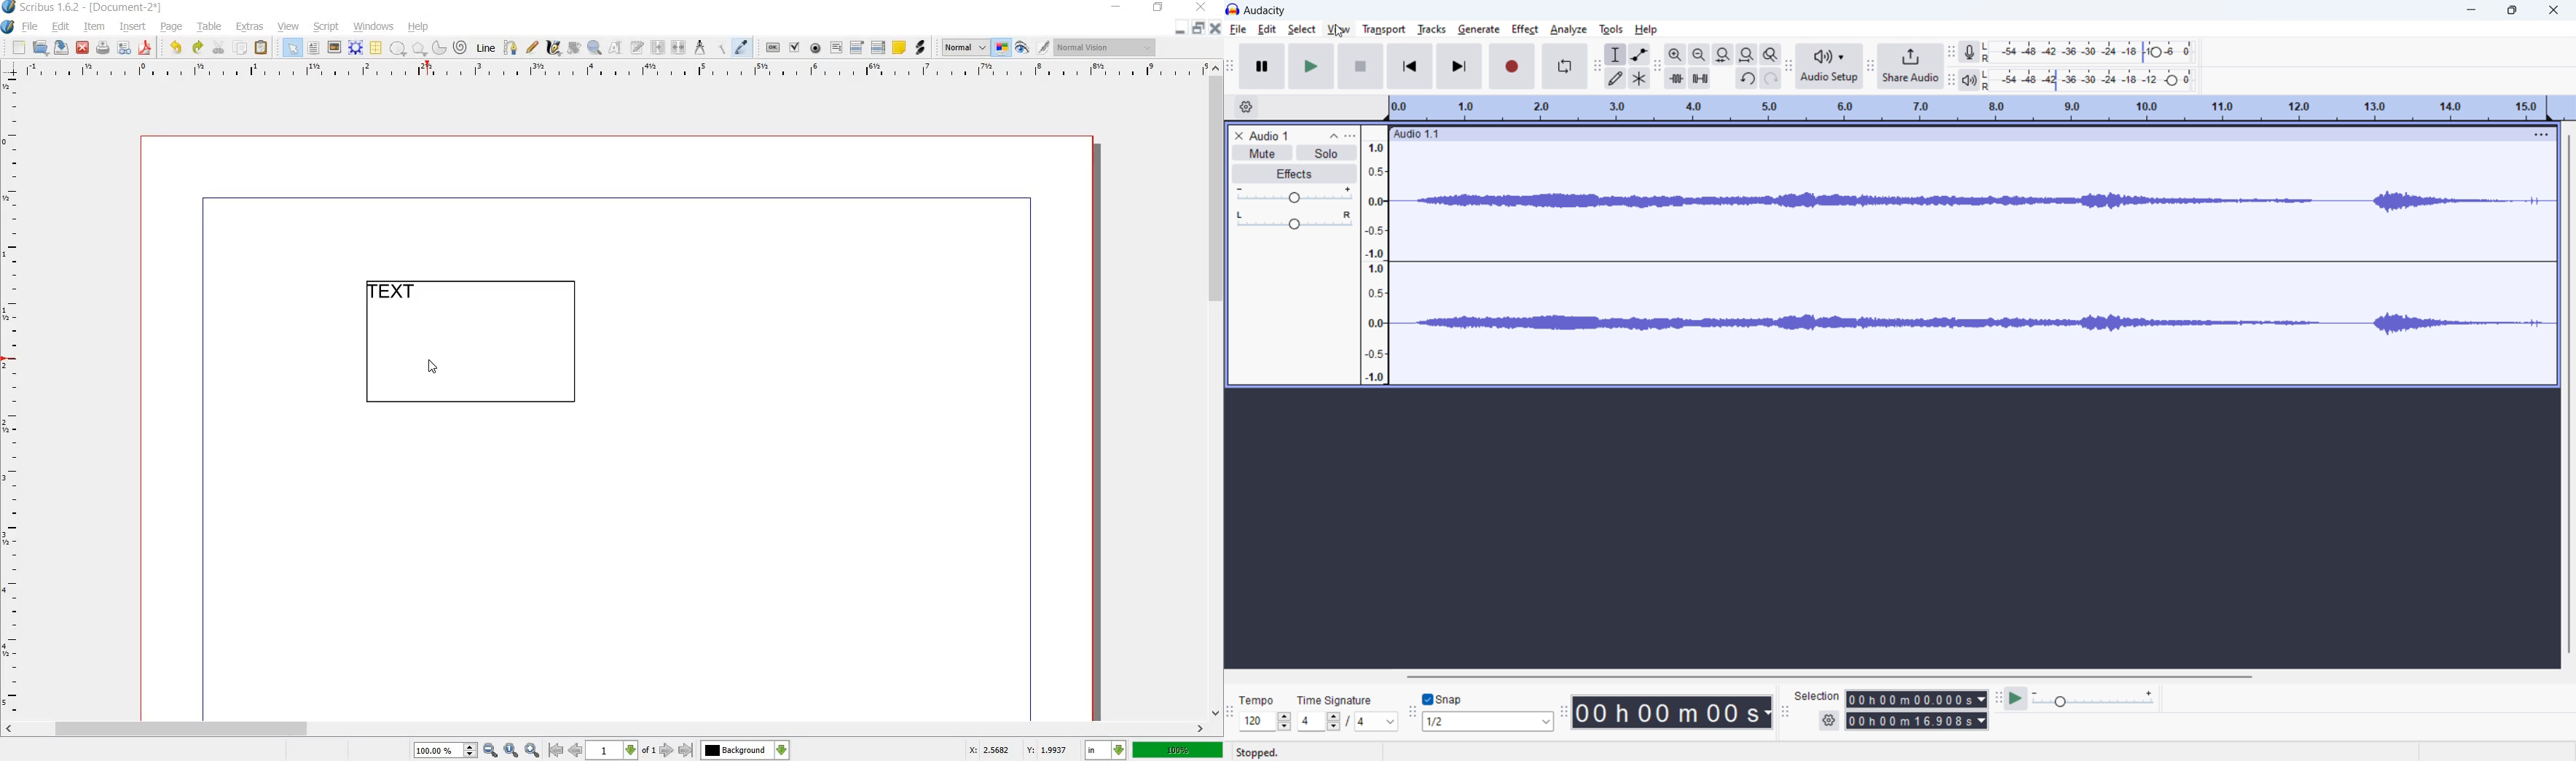  Describe the element at coordinates (1239, 30) in the screenshot. I see `file` at that location.